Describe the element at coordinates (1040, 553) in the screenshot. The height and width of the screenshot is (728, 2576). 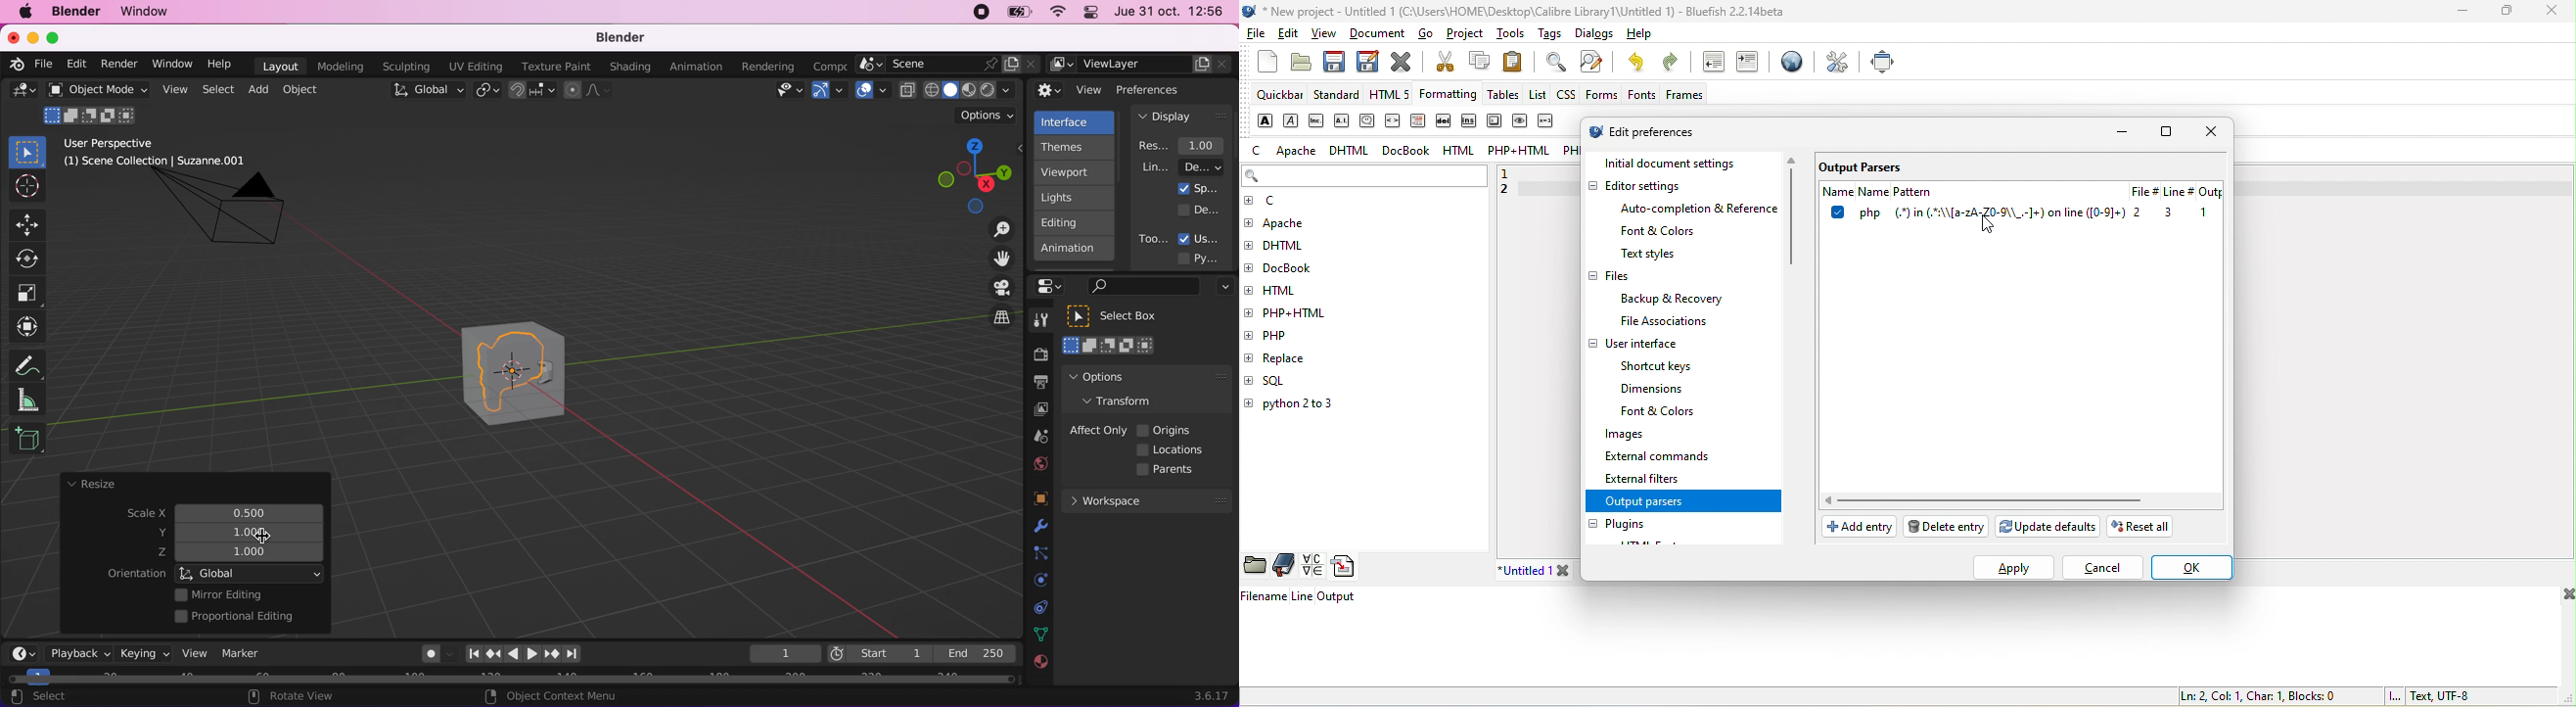
I see `constraints` at that location.